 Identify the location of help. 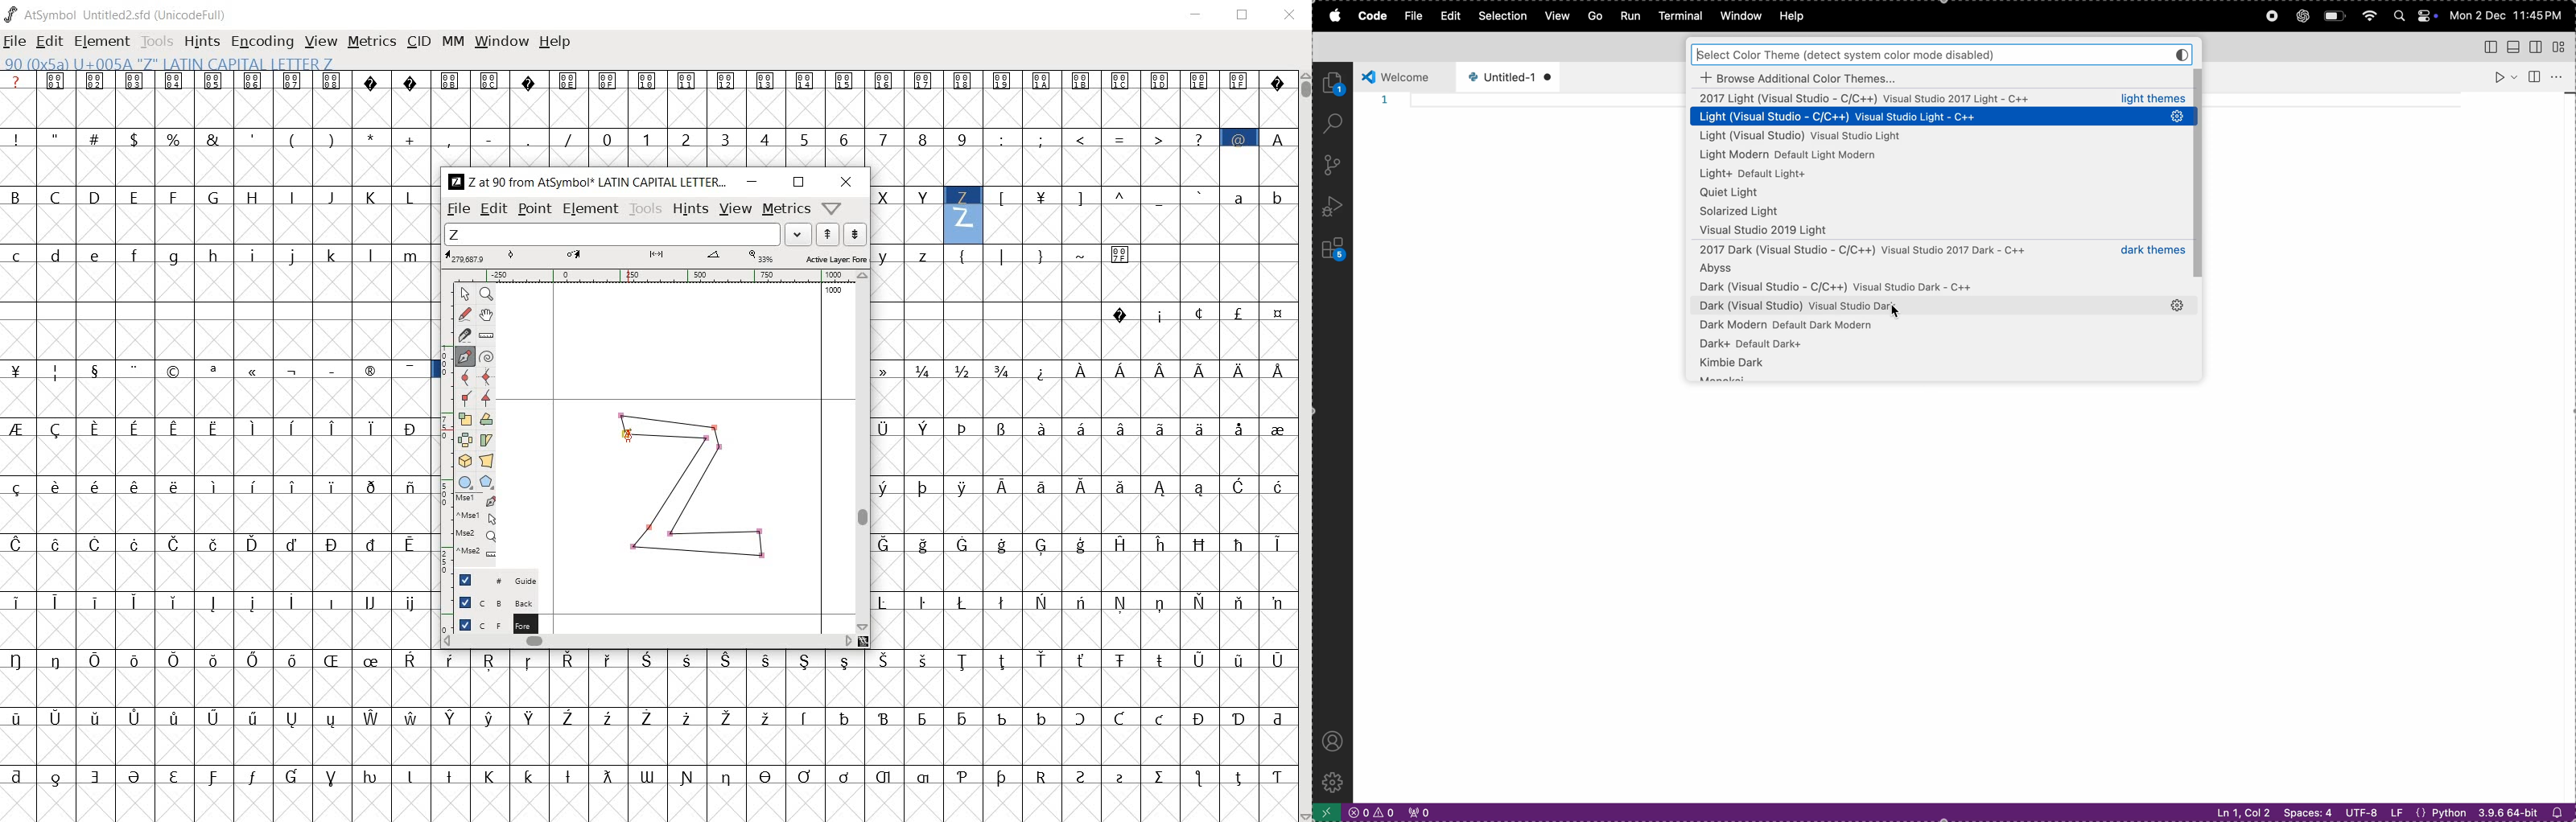
(1800, 16).